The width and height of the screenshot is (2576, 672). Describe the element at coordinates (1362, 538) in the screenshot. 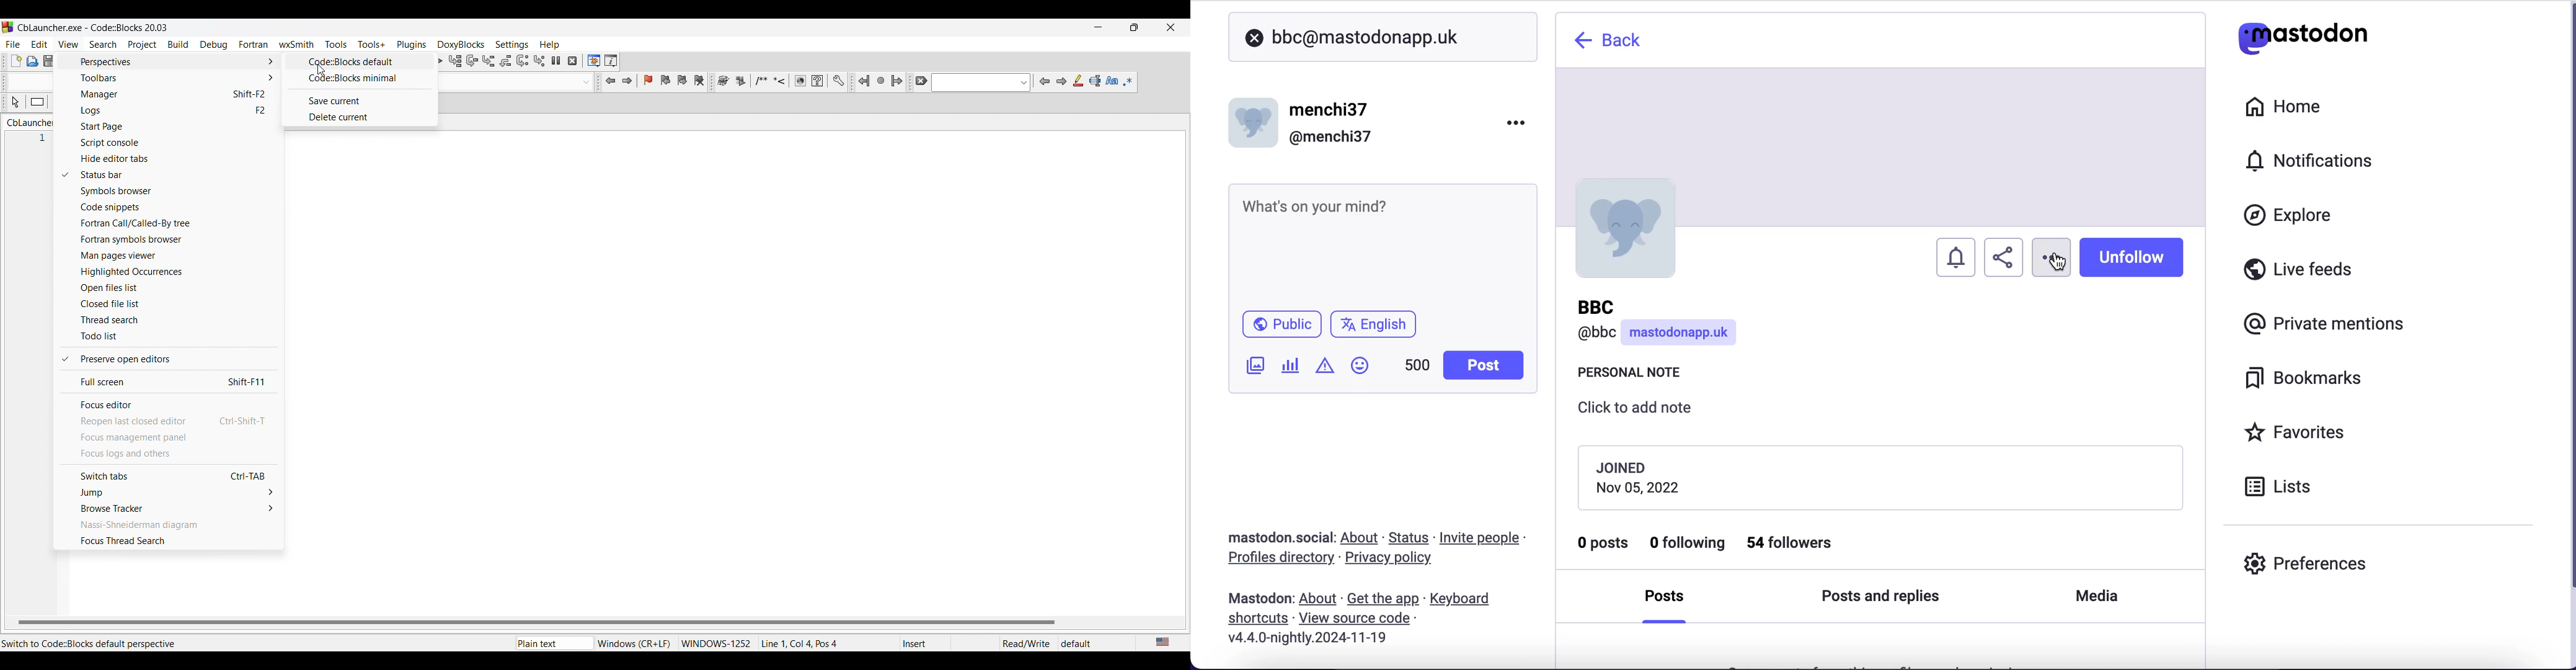

I see `about` at that location.